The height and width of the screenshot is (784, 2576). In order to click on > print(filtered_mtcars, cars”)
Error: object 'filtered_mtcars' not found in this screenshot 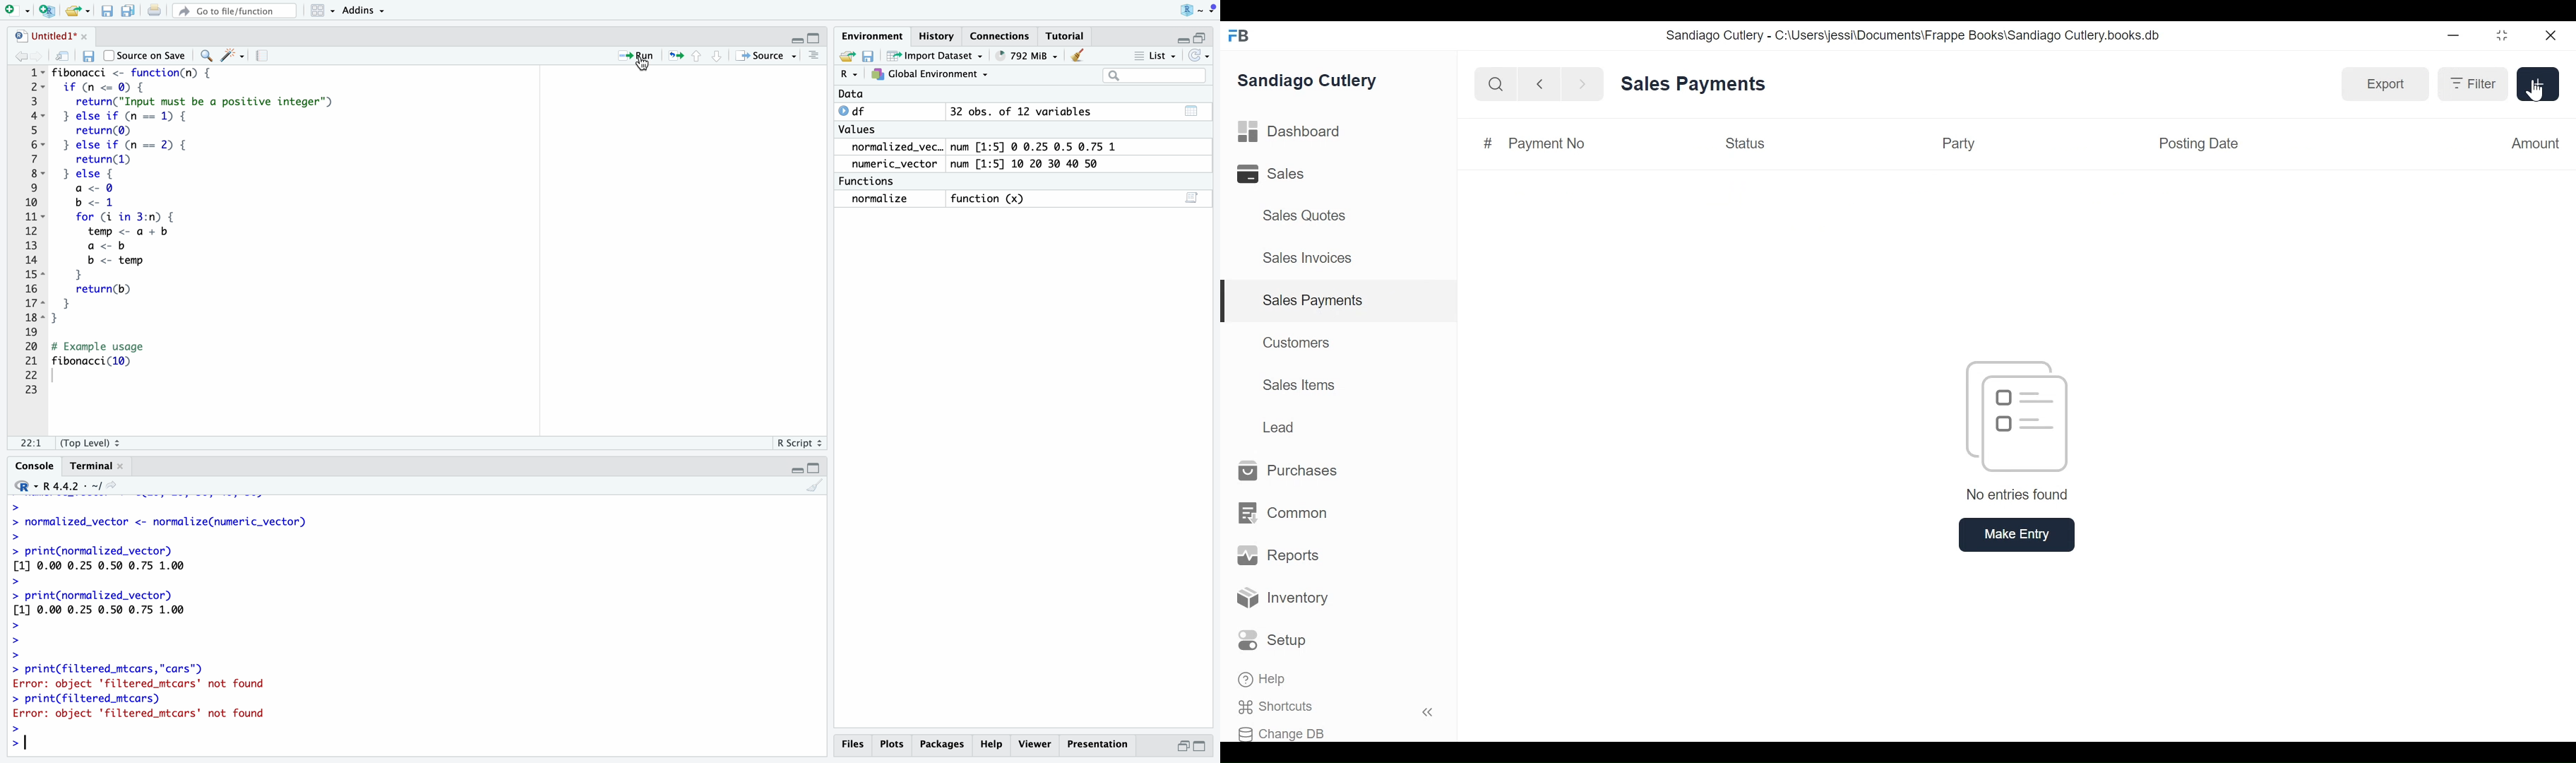, I will do `click(153, 675)`.